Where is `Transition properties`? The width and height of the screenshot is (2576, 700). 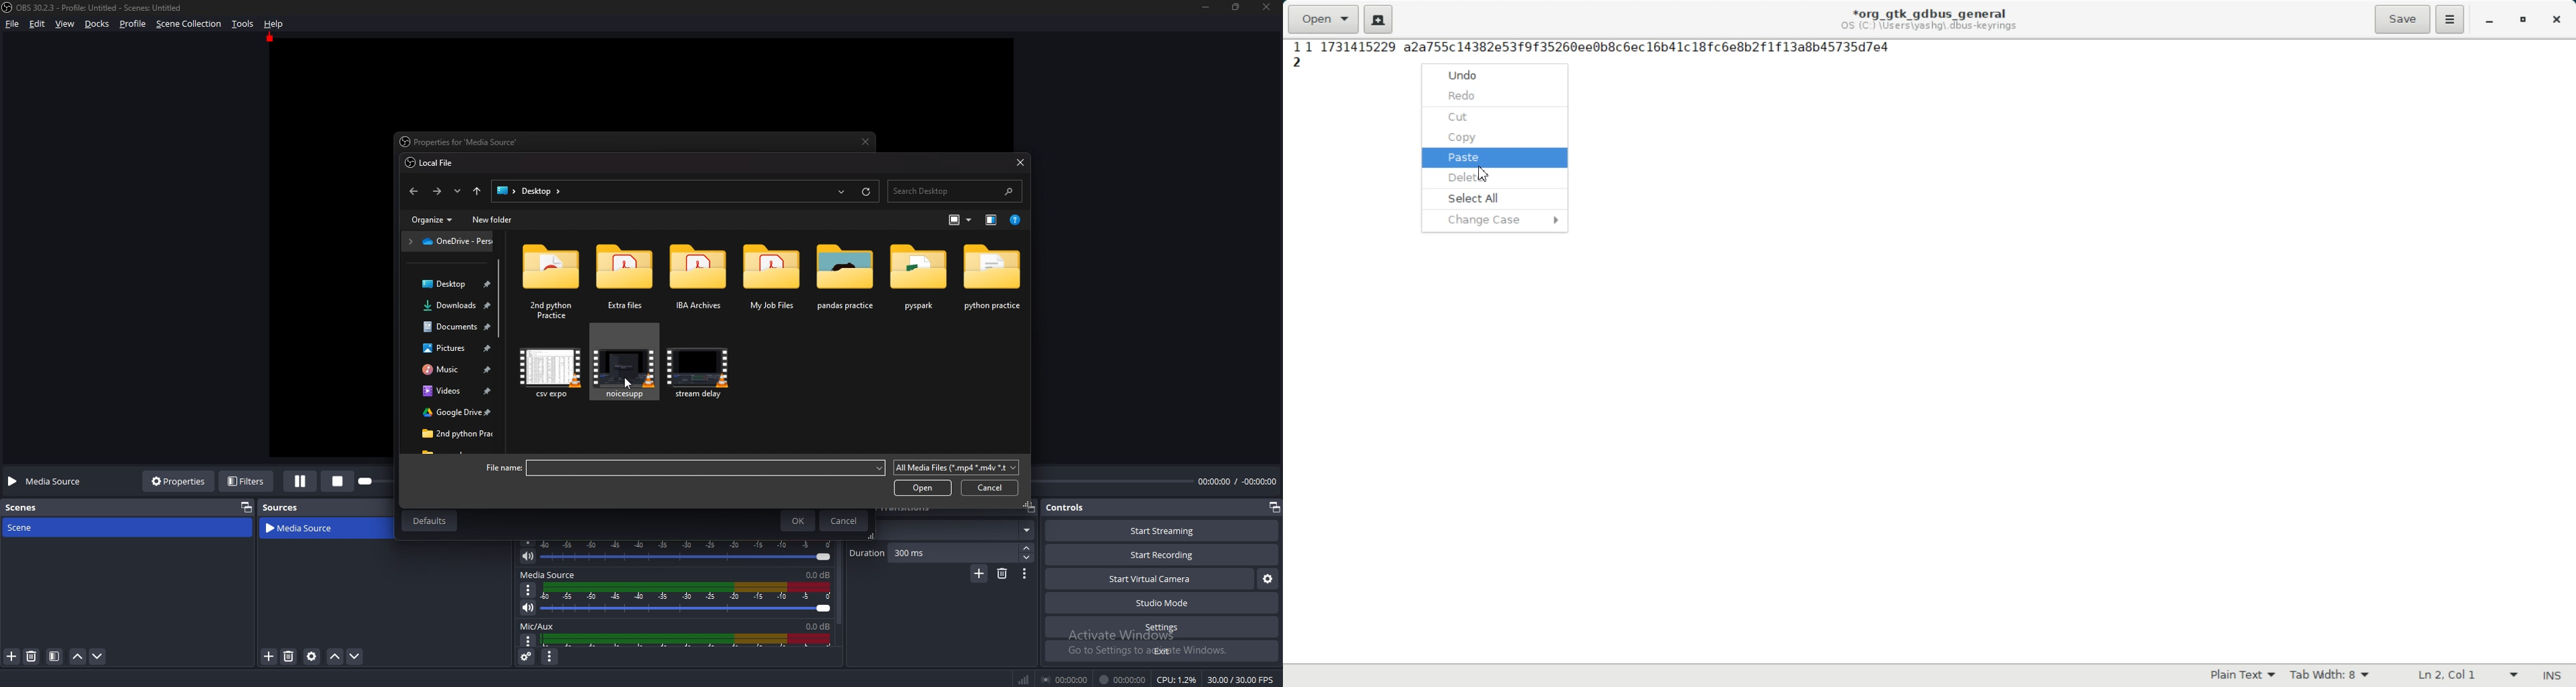 Transition properties is located at coordinates (1024, 574).